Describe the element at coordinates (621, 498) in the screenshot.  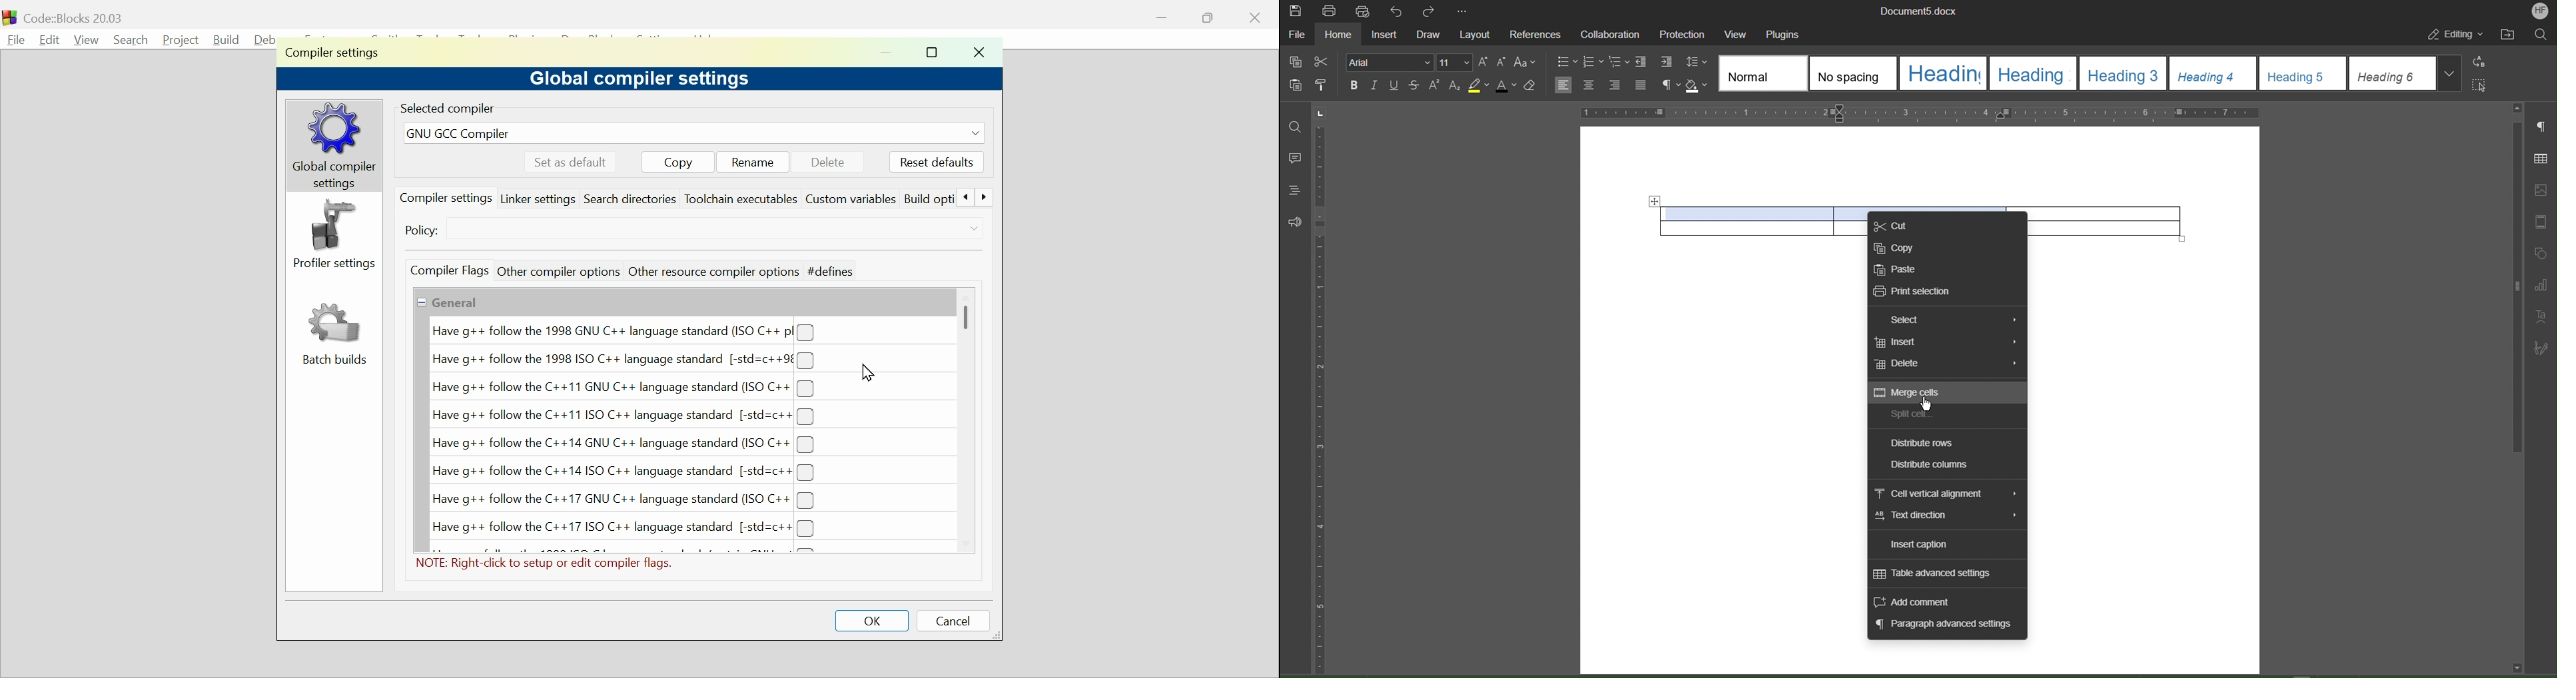
I see `(un)check Have g++follow the C++17 GNU C++ language standard (ISO C++` at that location.